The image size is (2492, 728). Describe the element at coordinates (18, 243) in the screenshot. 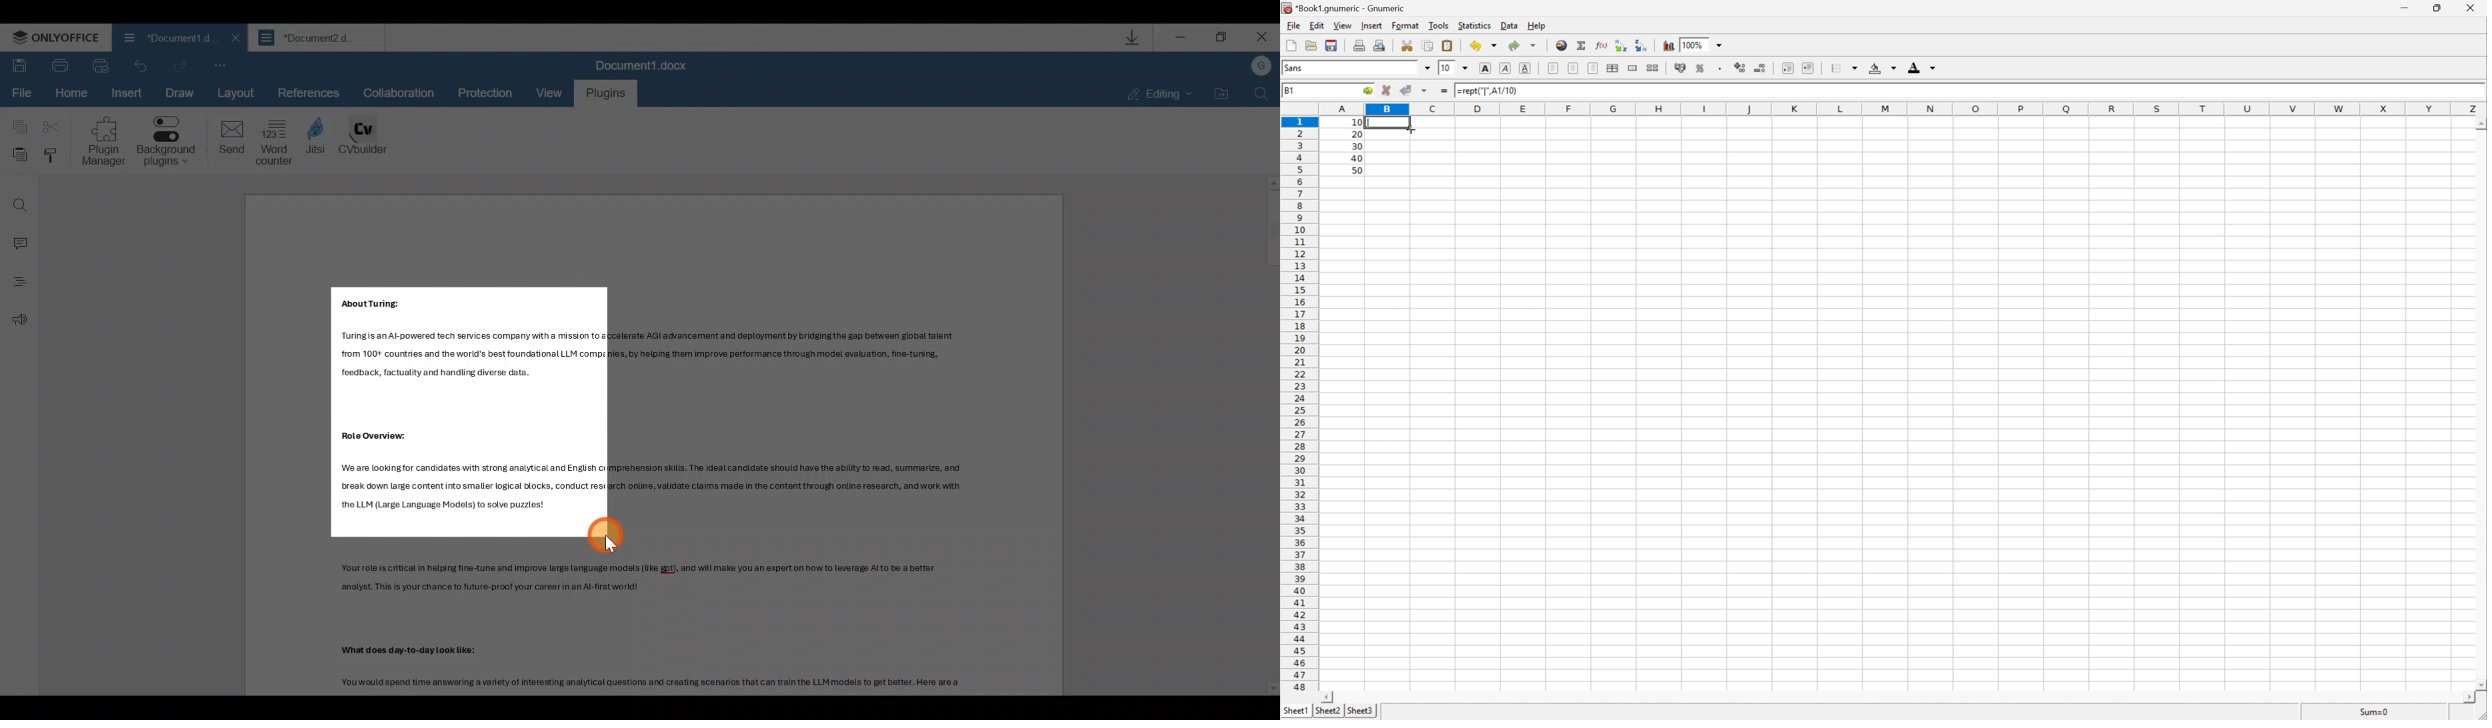

I see `Comment` at that location.